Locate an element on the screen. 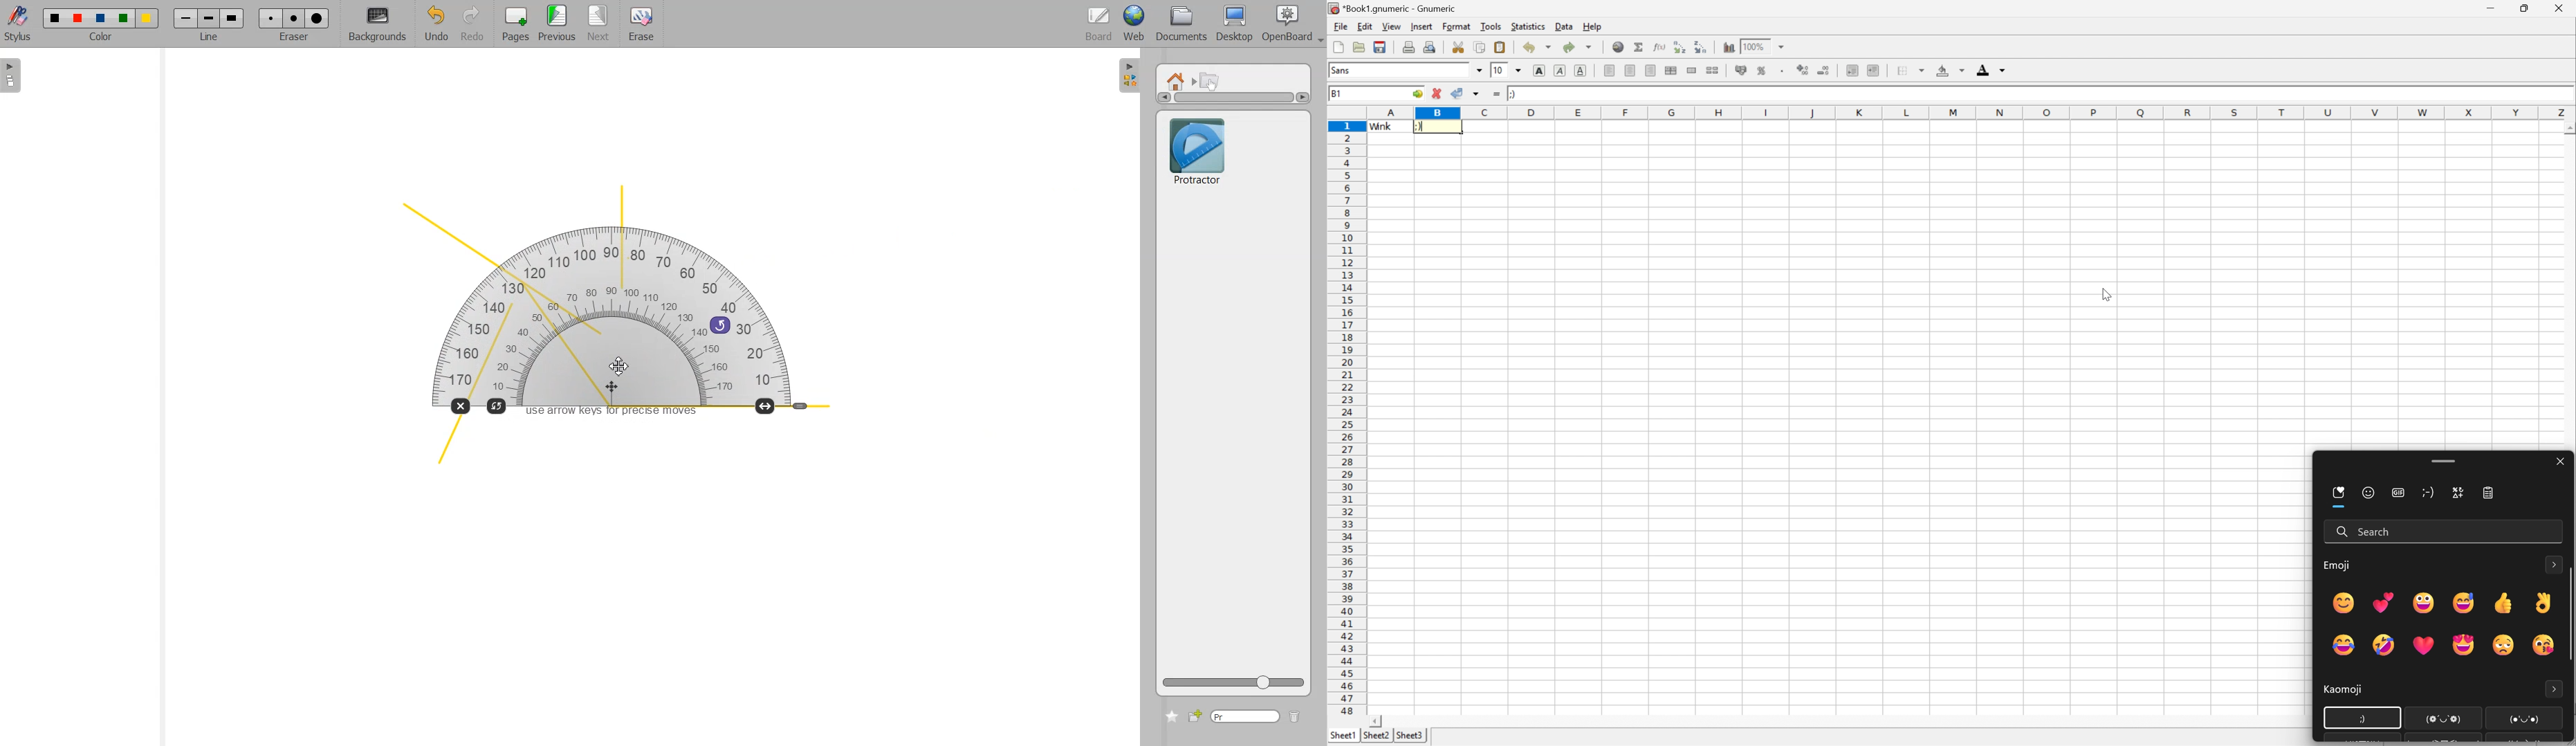 This screenshot has width=2576, height=756. scollbar is located at coordinates (2568, 617).